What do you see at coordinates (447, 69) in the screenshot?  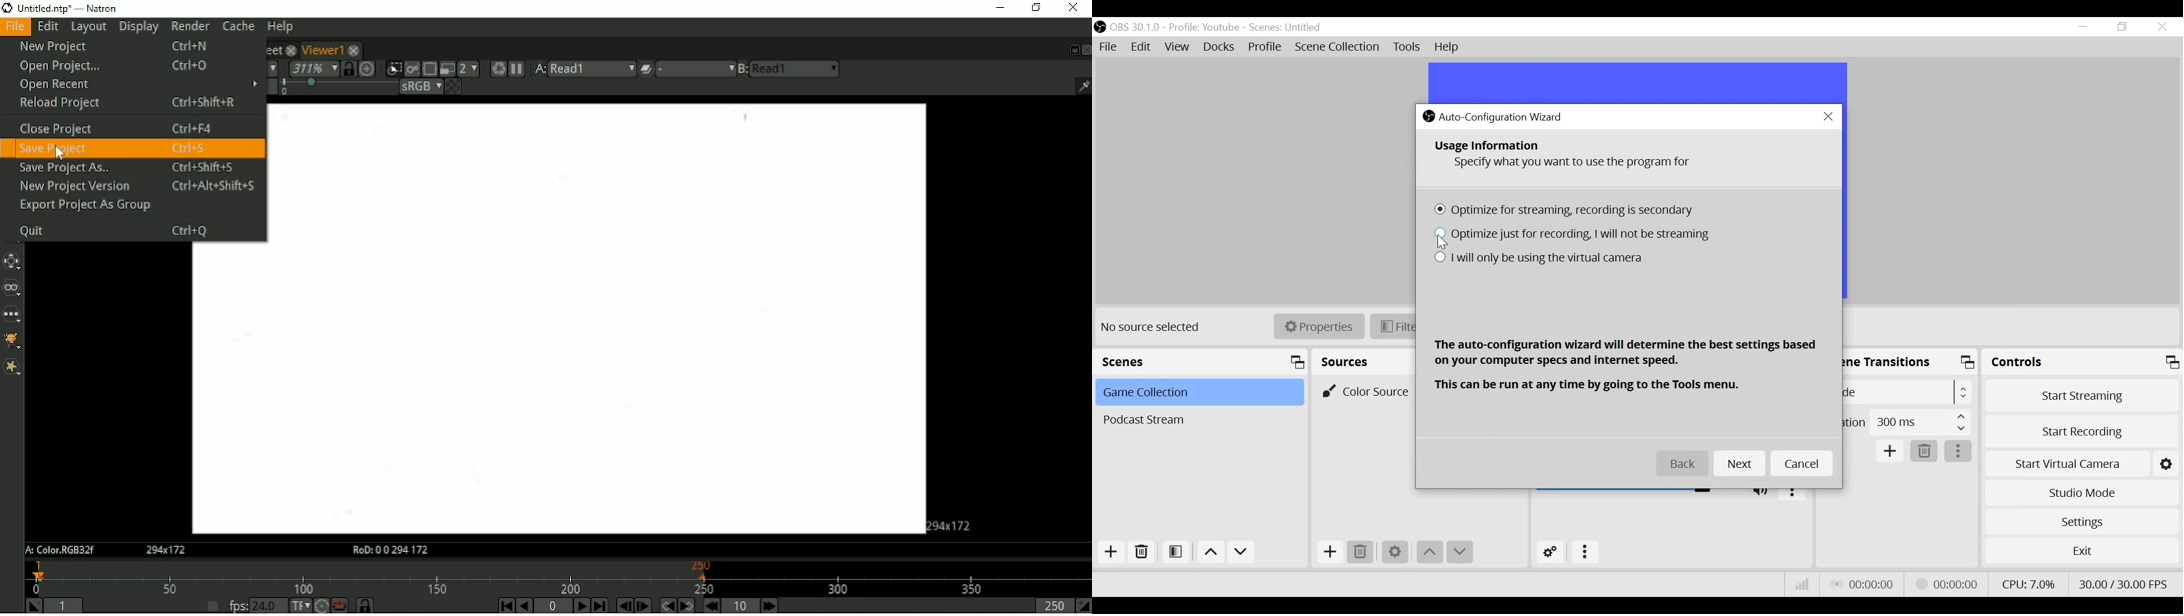 I see `Proxy mode` at bounding box center [447, 69].